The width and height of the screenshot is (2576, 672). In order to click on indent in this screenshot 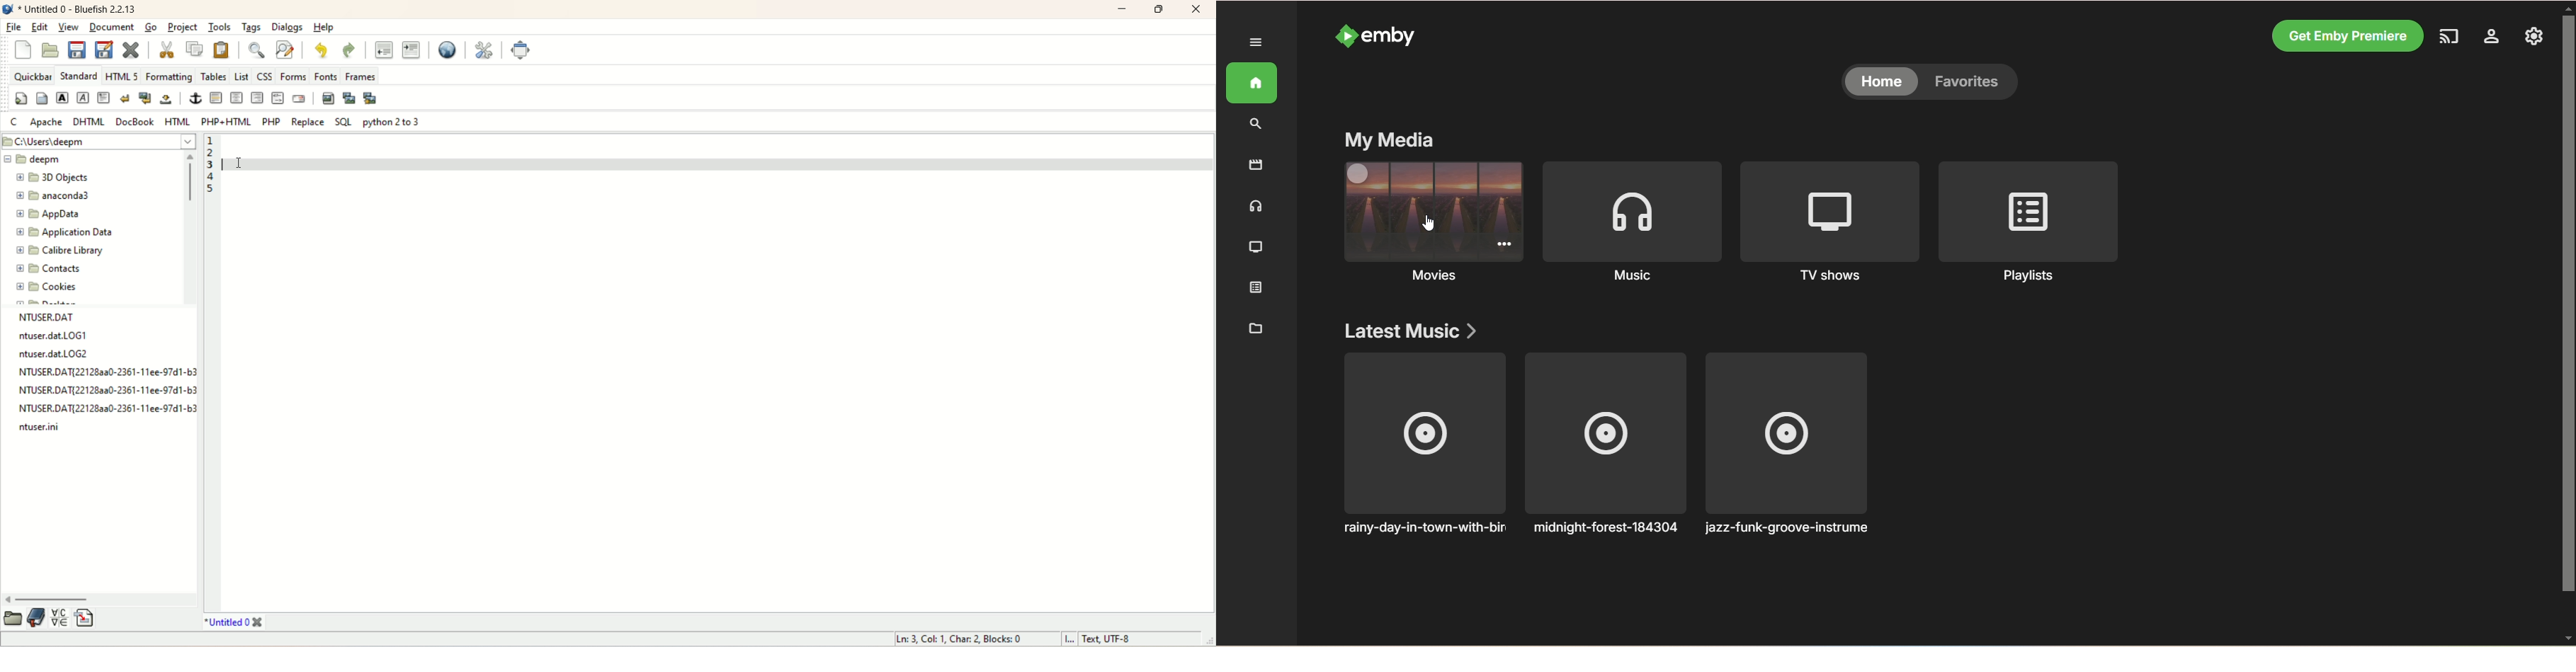, I will do `click(412, 50)`.